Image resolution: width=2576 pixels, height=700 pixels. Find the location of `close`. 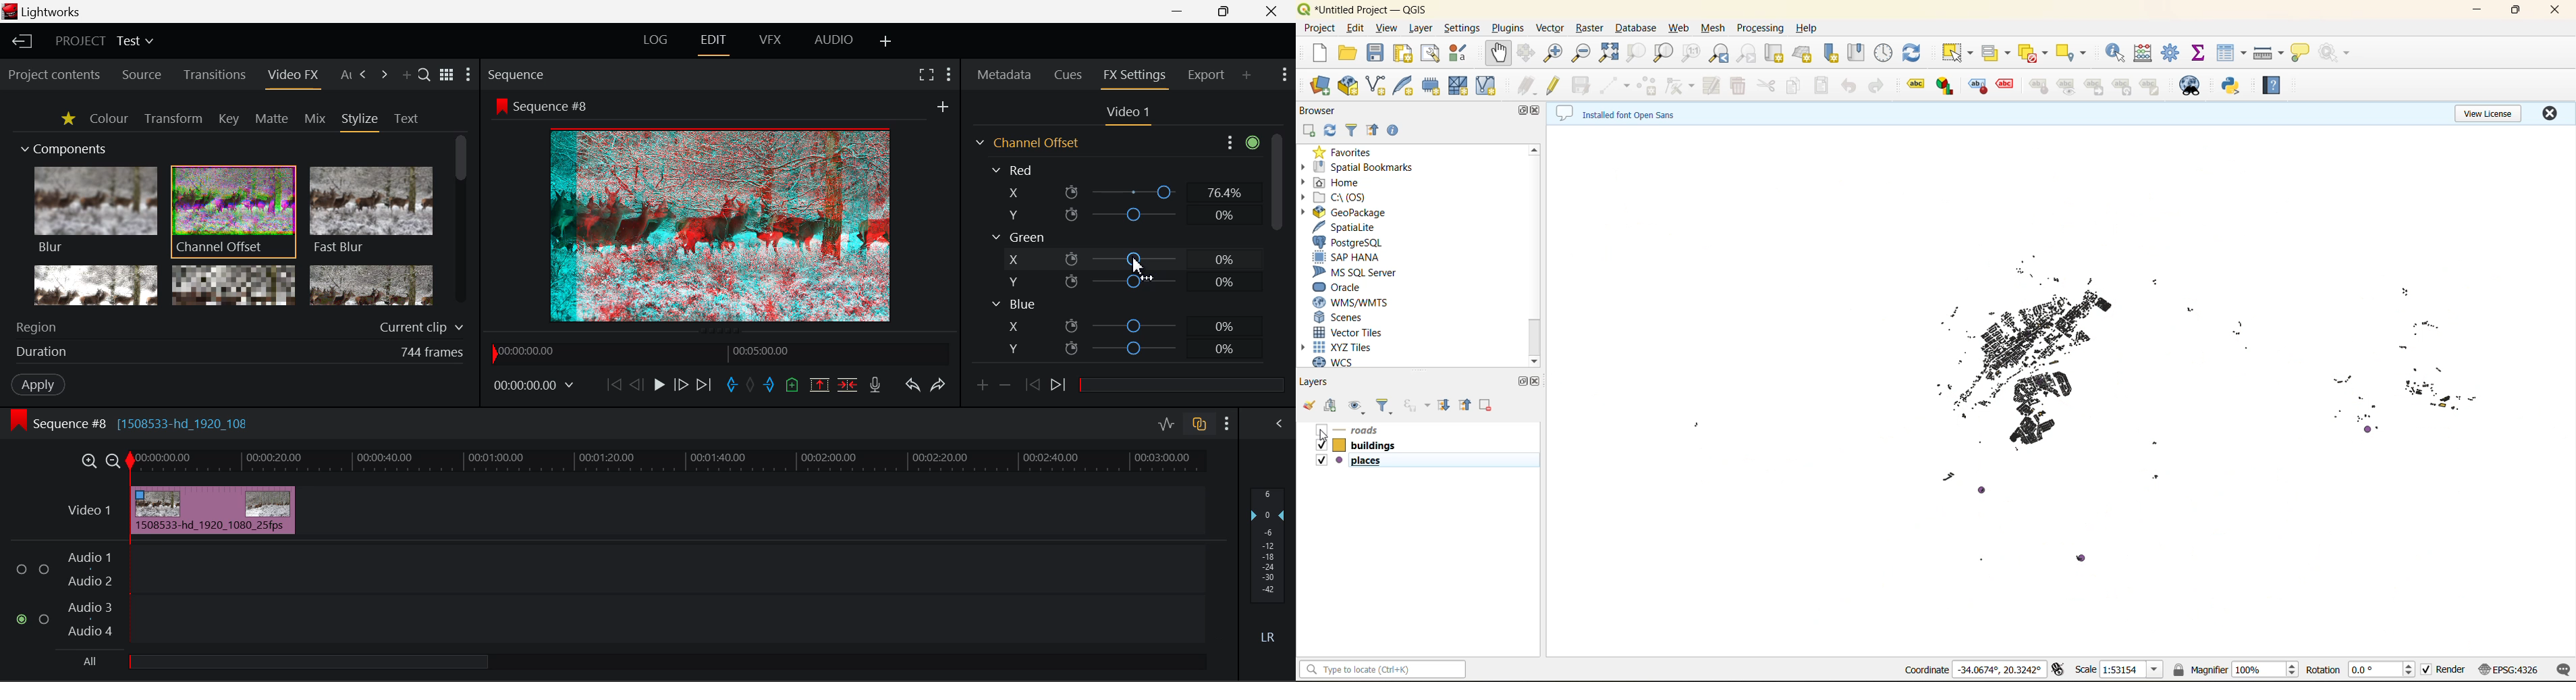

close is located at coordinates (2553, 113).